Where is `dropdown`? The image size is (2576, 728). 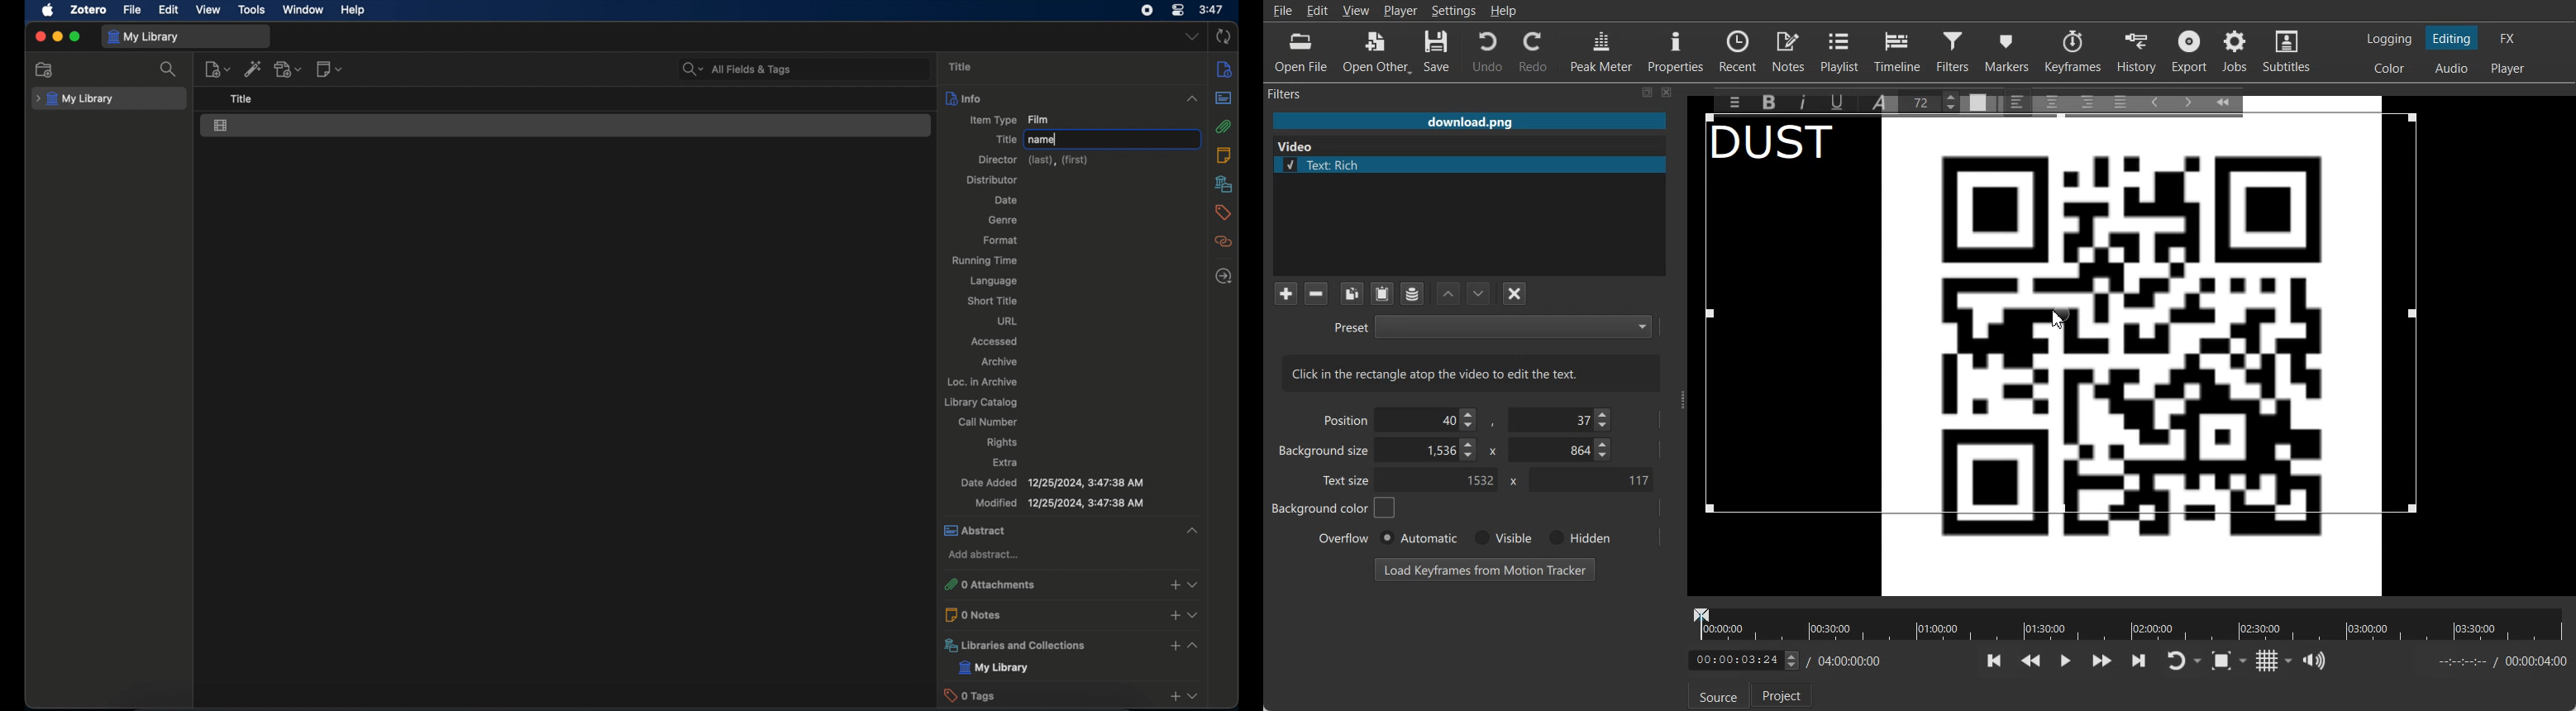
dropdown is located at coordinates (1197, 583).